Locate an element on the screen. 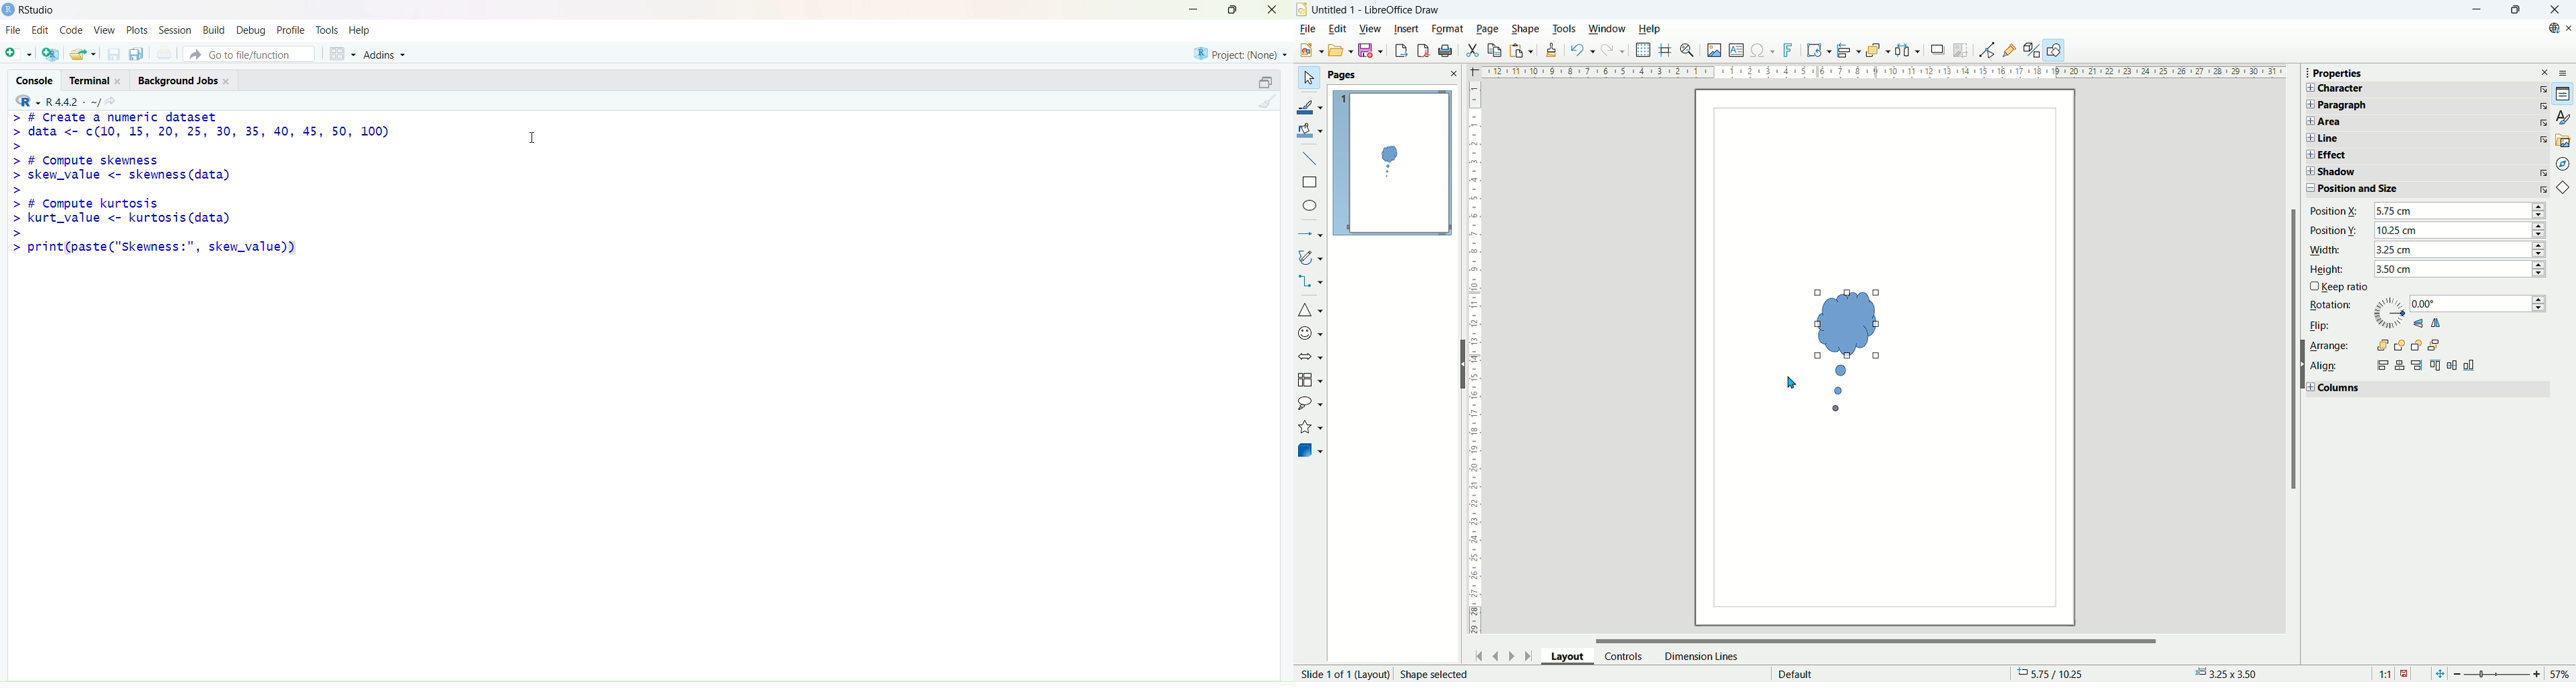  arrange is located at coordinates (1880, 51).